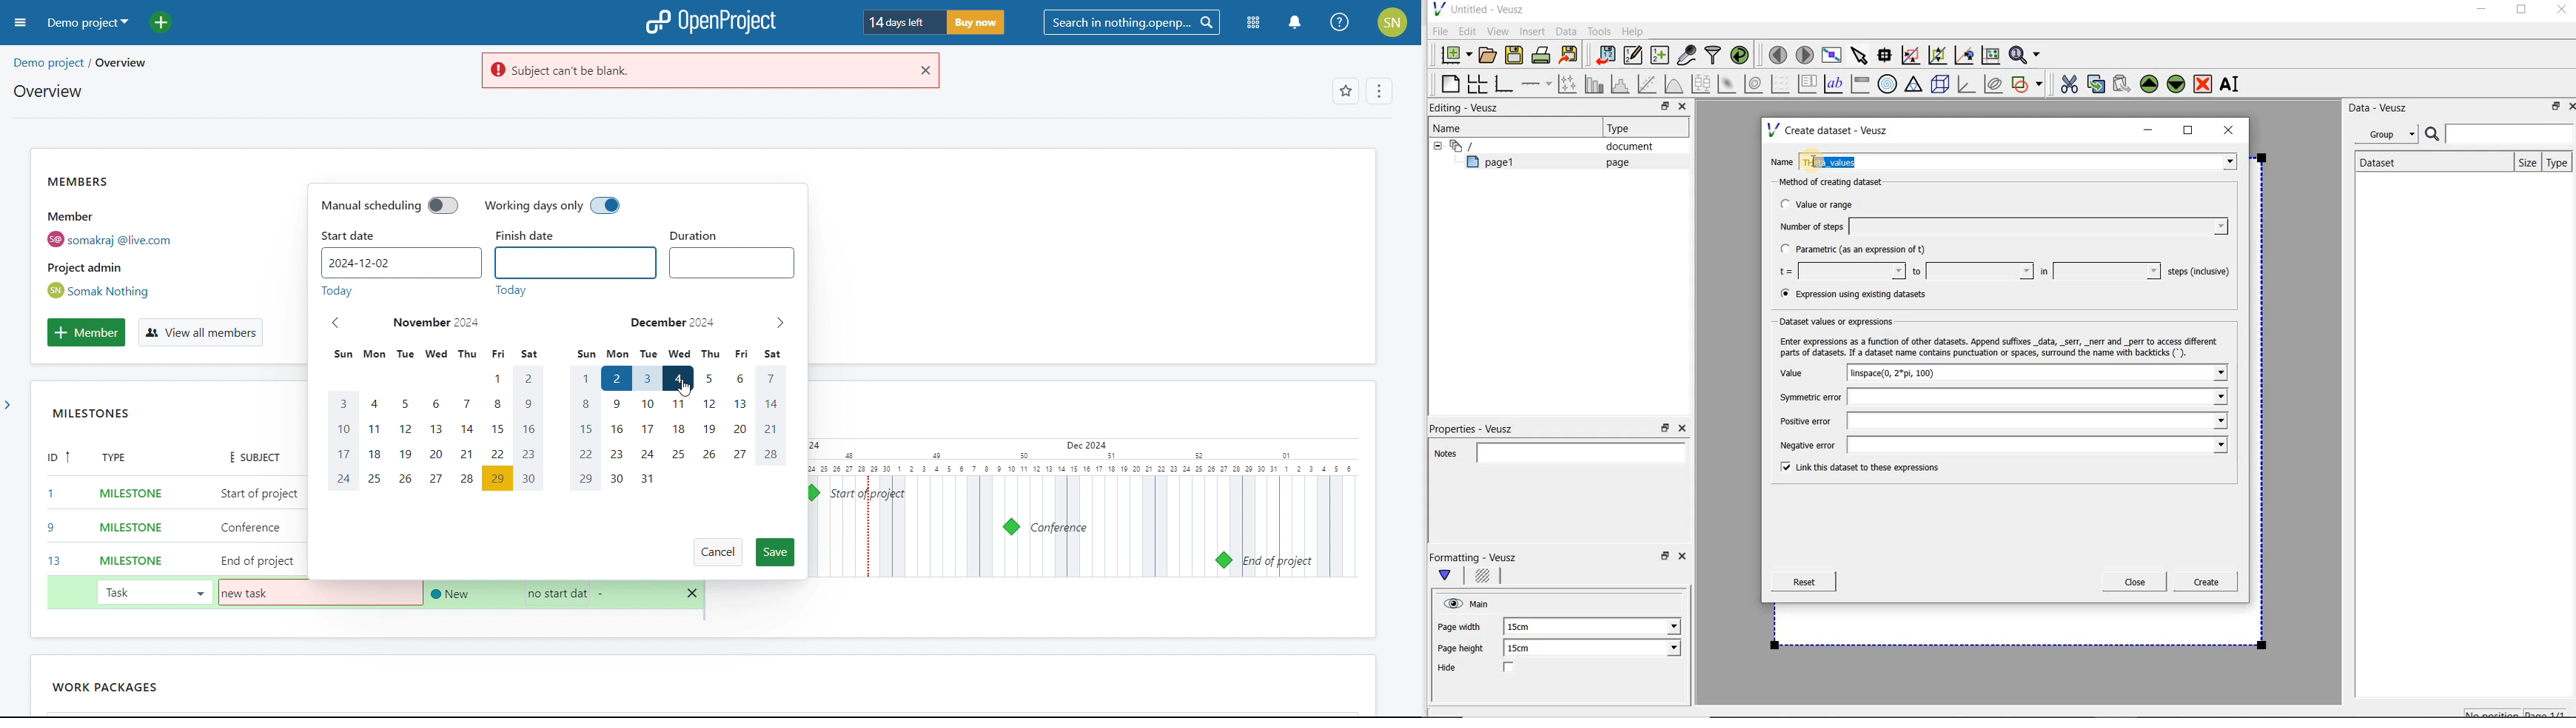 The image size is (2576, 728). I want to click on duration, so click(732, 263).